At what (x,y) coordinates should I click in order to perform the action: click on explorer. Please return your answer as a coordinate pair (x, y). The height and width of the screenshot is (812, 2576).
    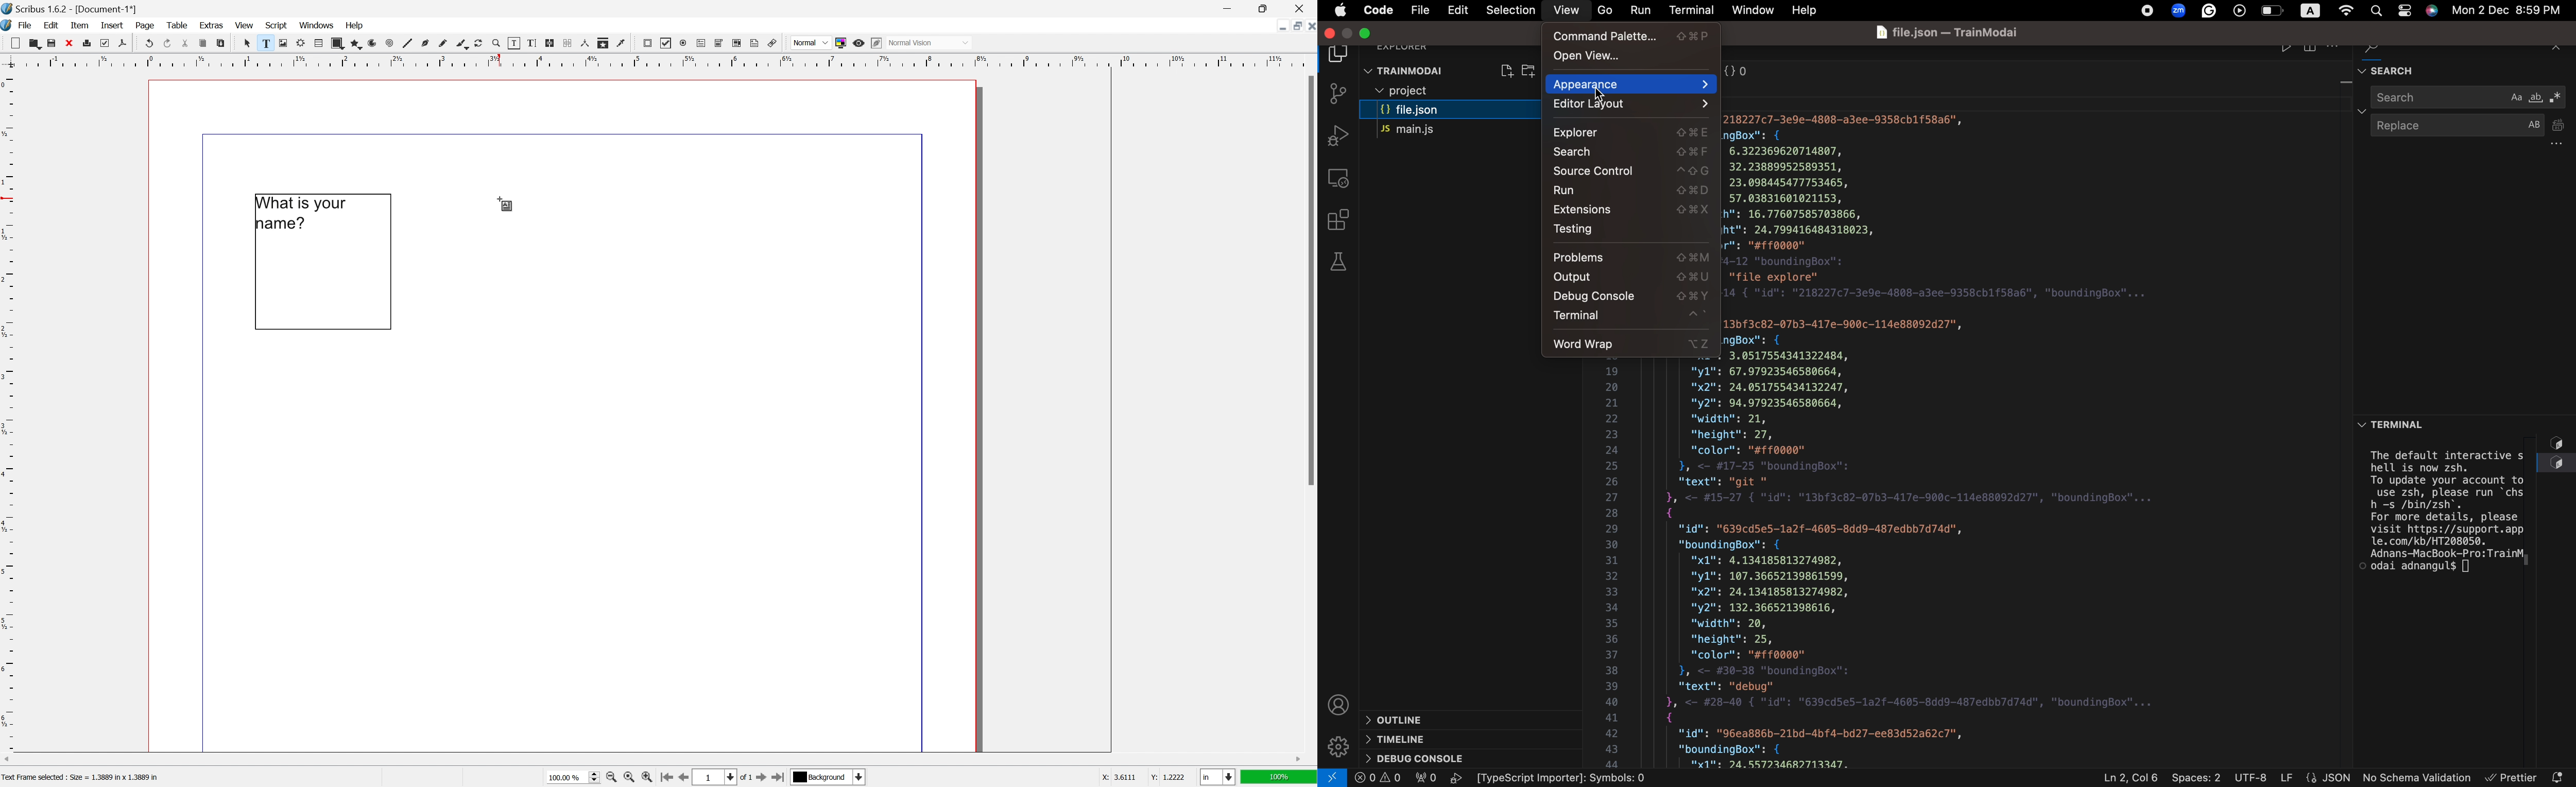
    Looking at the image, I should click on (1410, 45).